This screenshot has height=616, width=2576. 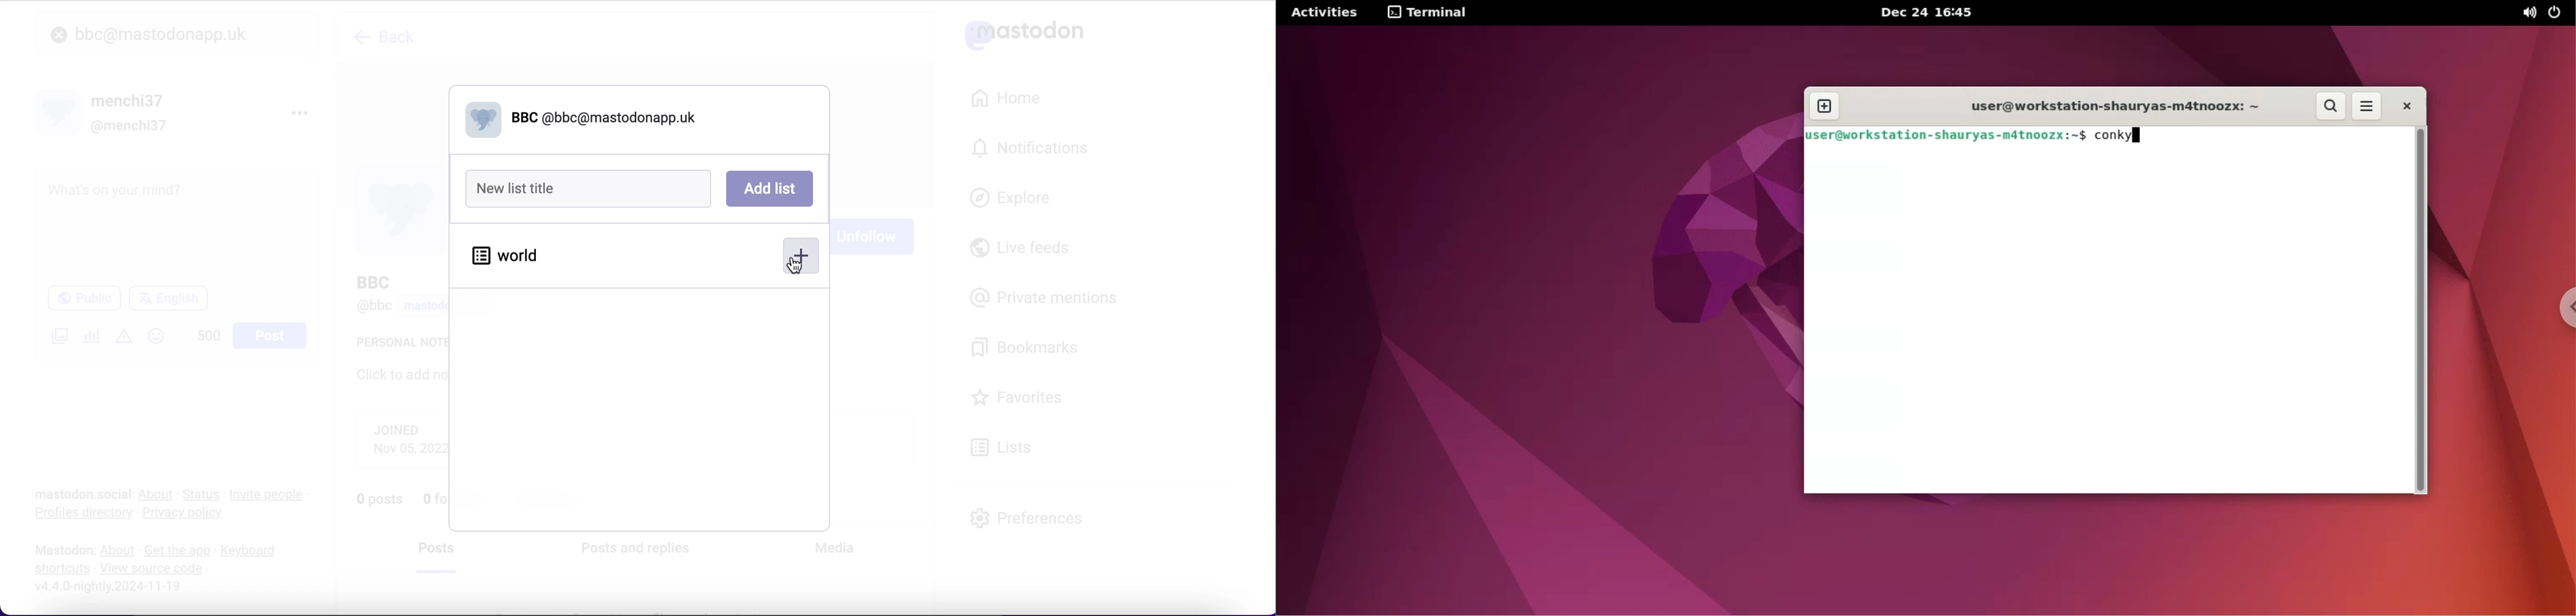 I want to click on 2024-11-19, so click(x=115, y=586).